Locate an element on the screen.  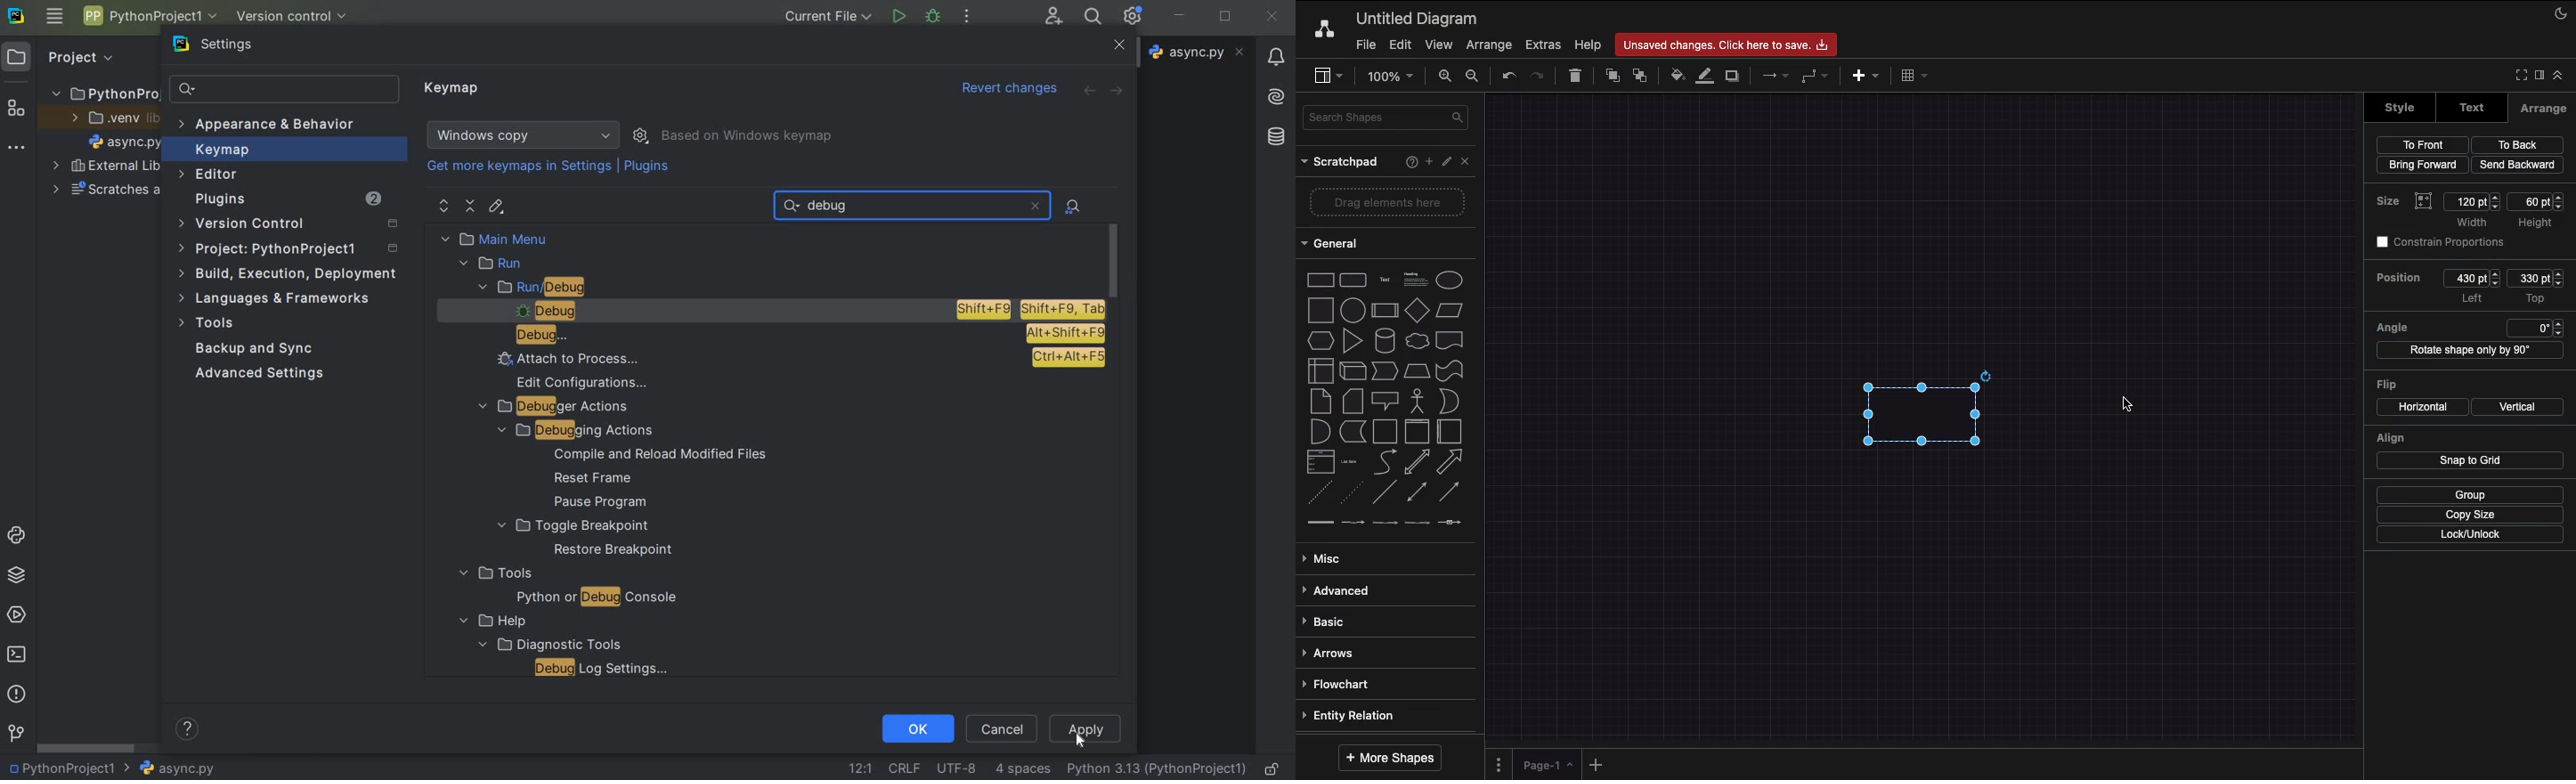
Undo is located at coordinates (1510, 77).